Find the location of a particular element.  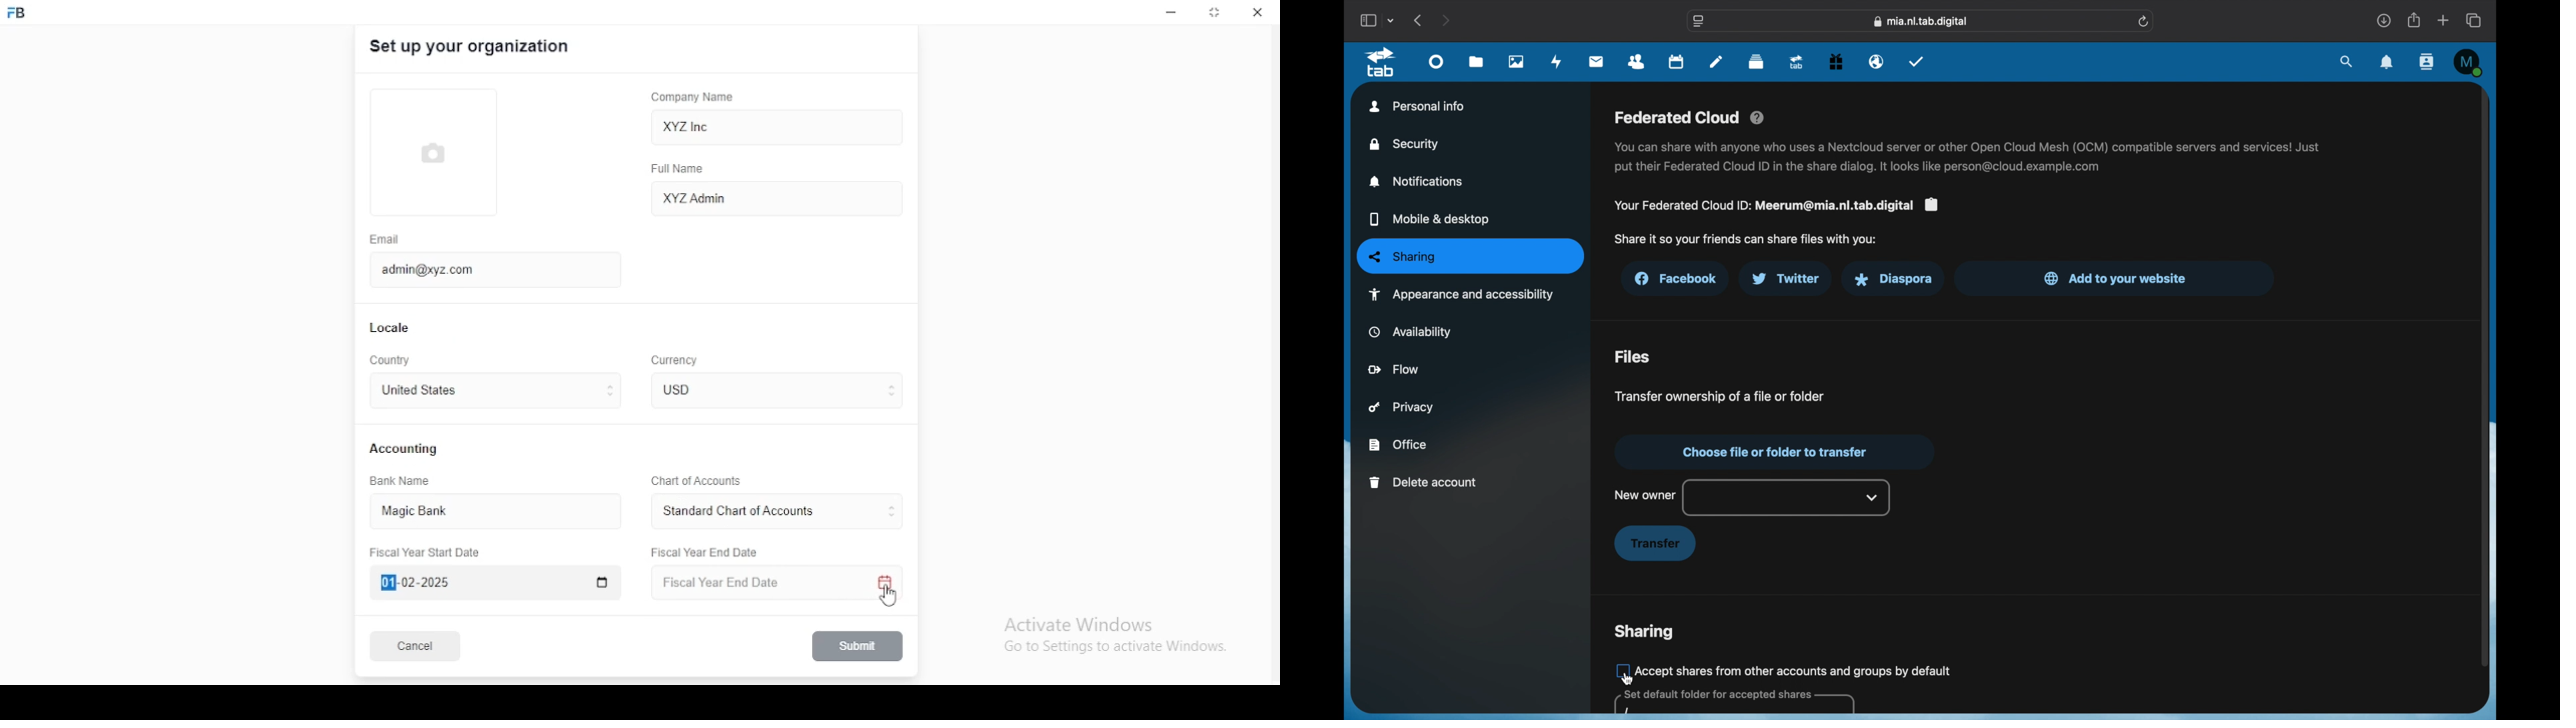

contacts is located at coordinates (1637, 63).